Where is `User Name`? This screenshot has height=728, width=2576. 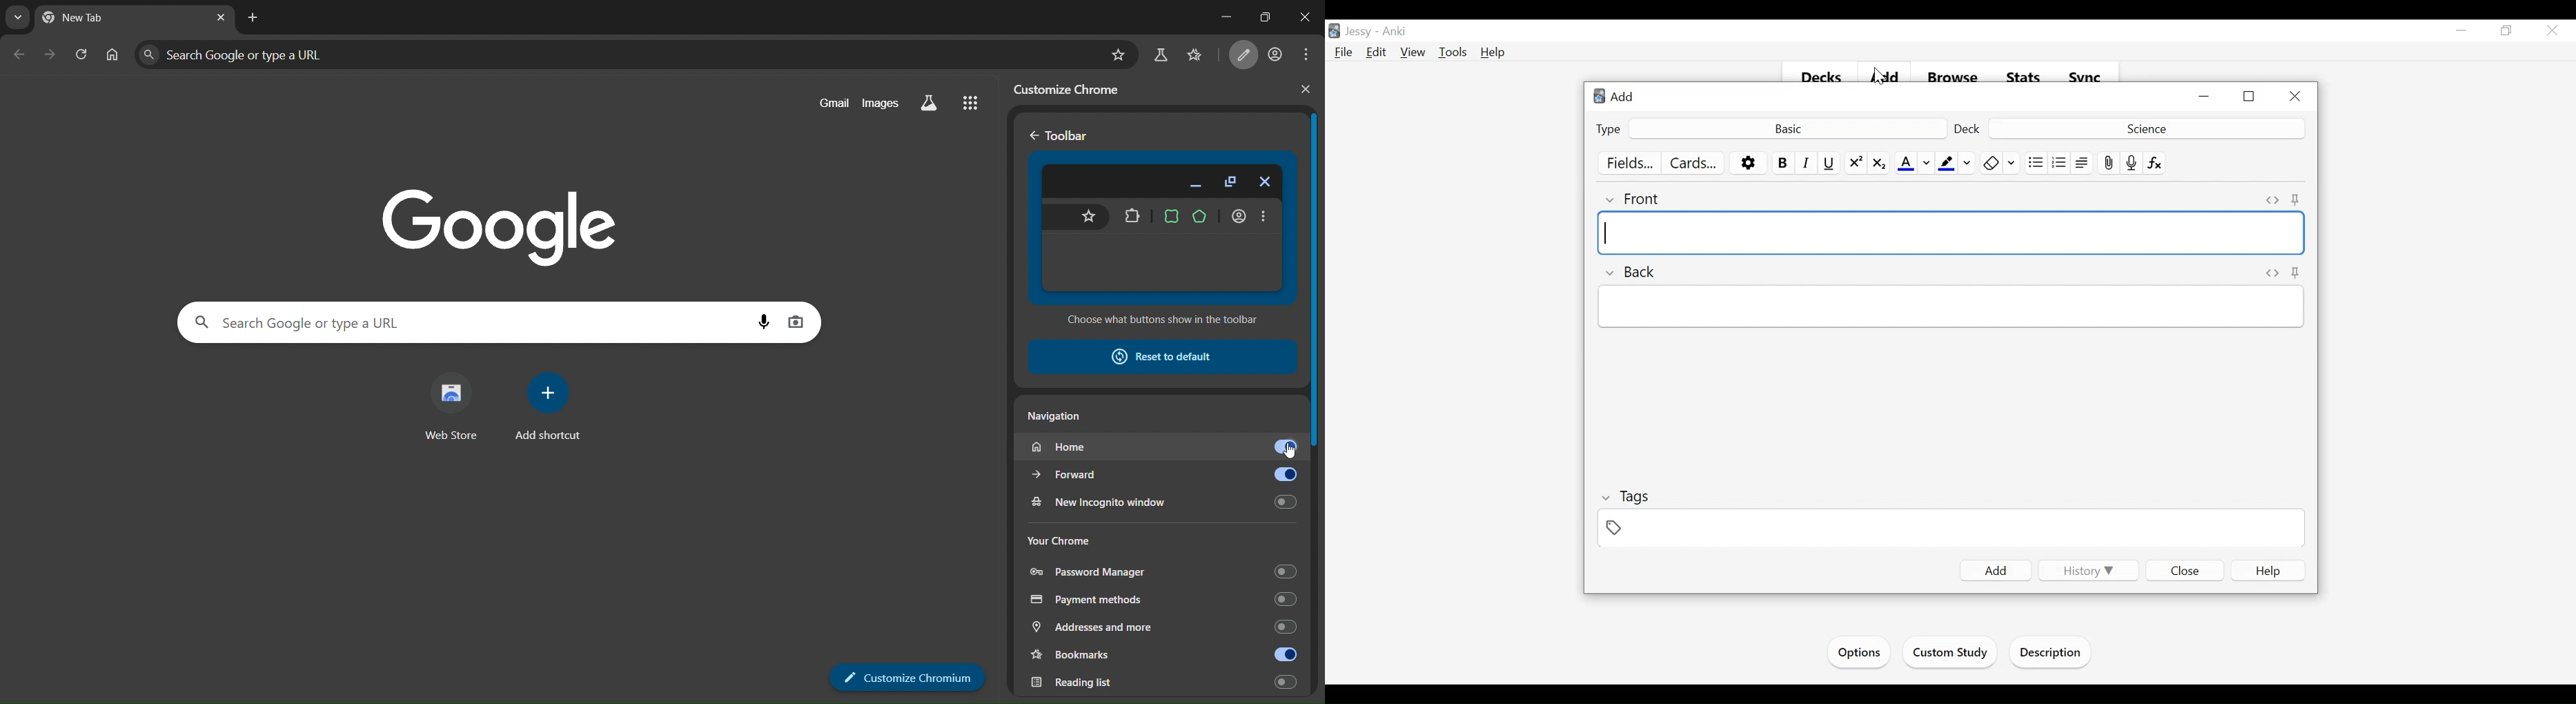
User Name is located at coordinates (1361, 32).